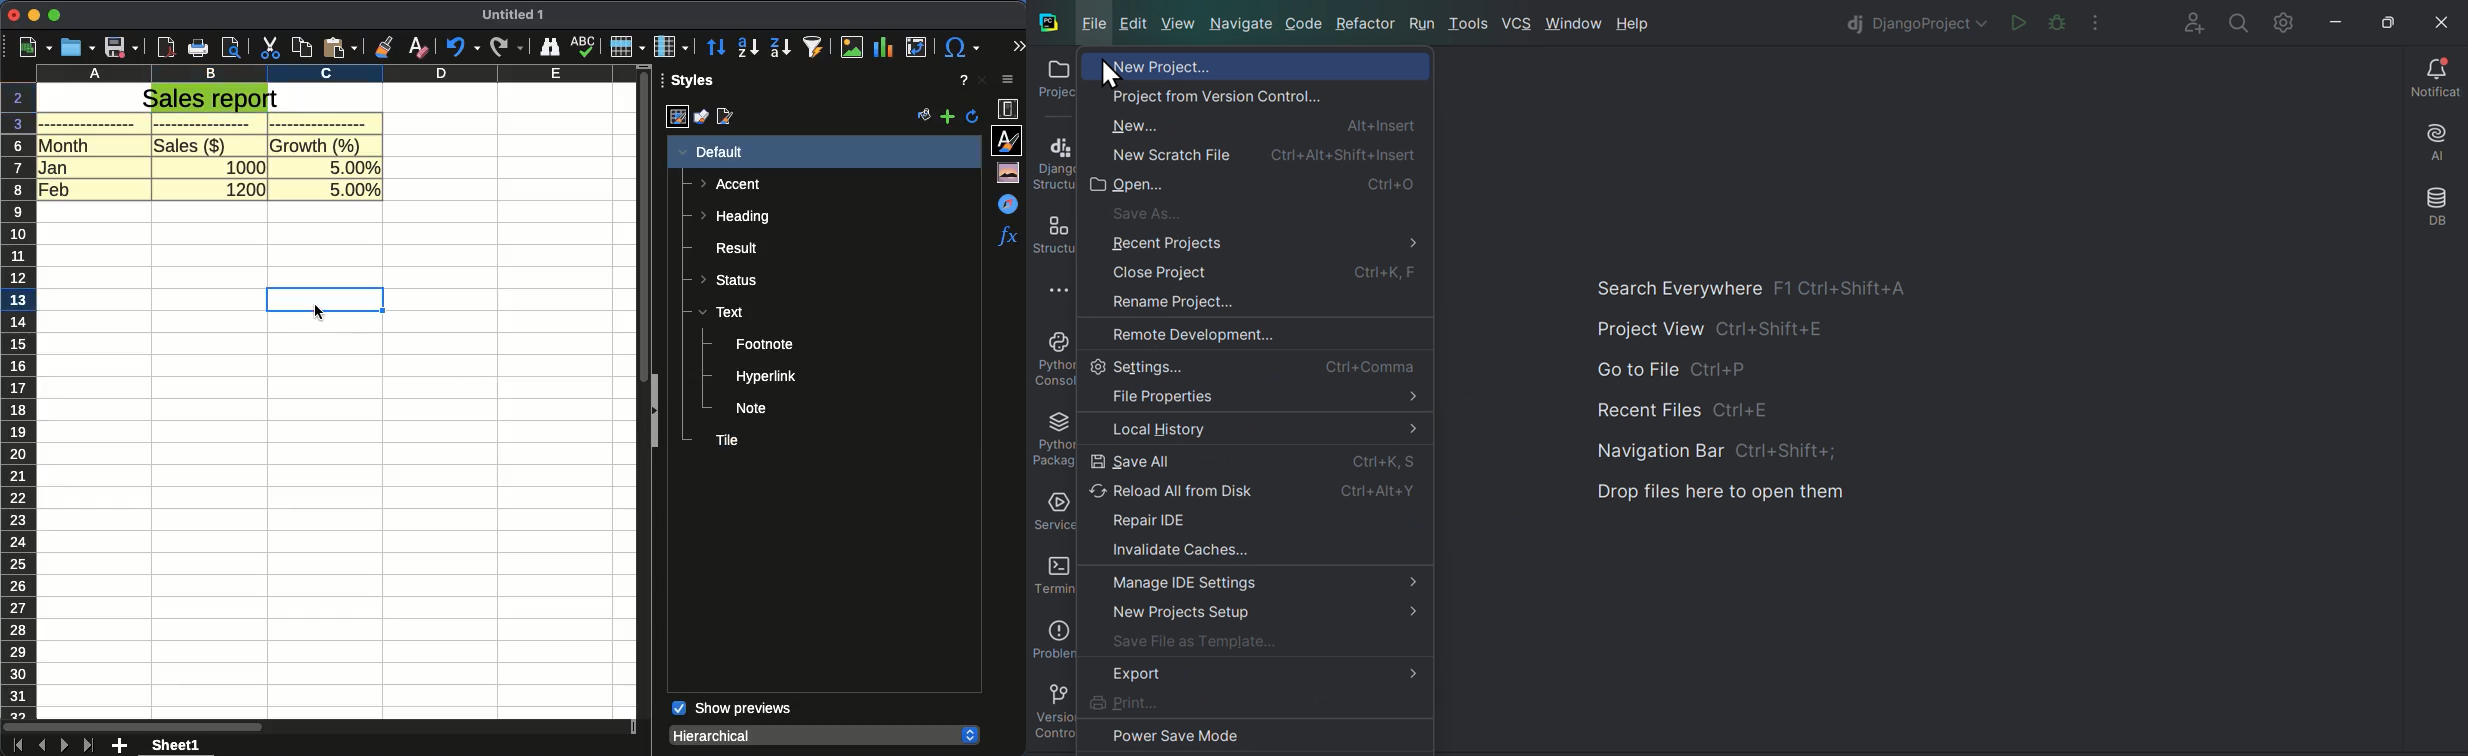 The width and height of the screenshot is (2492, 756). I want to click on column, so click(671, 47).